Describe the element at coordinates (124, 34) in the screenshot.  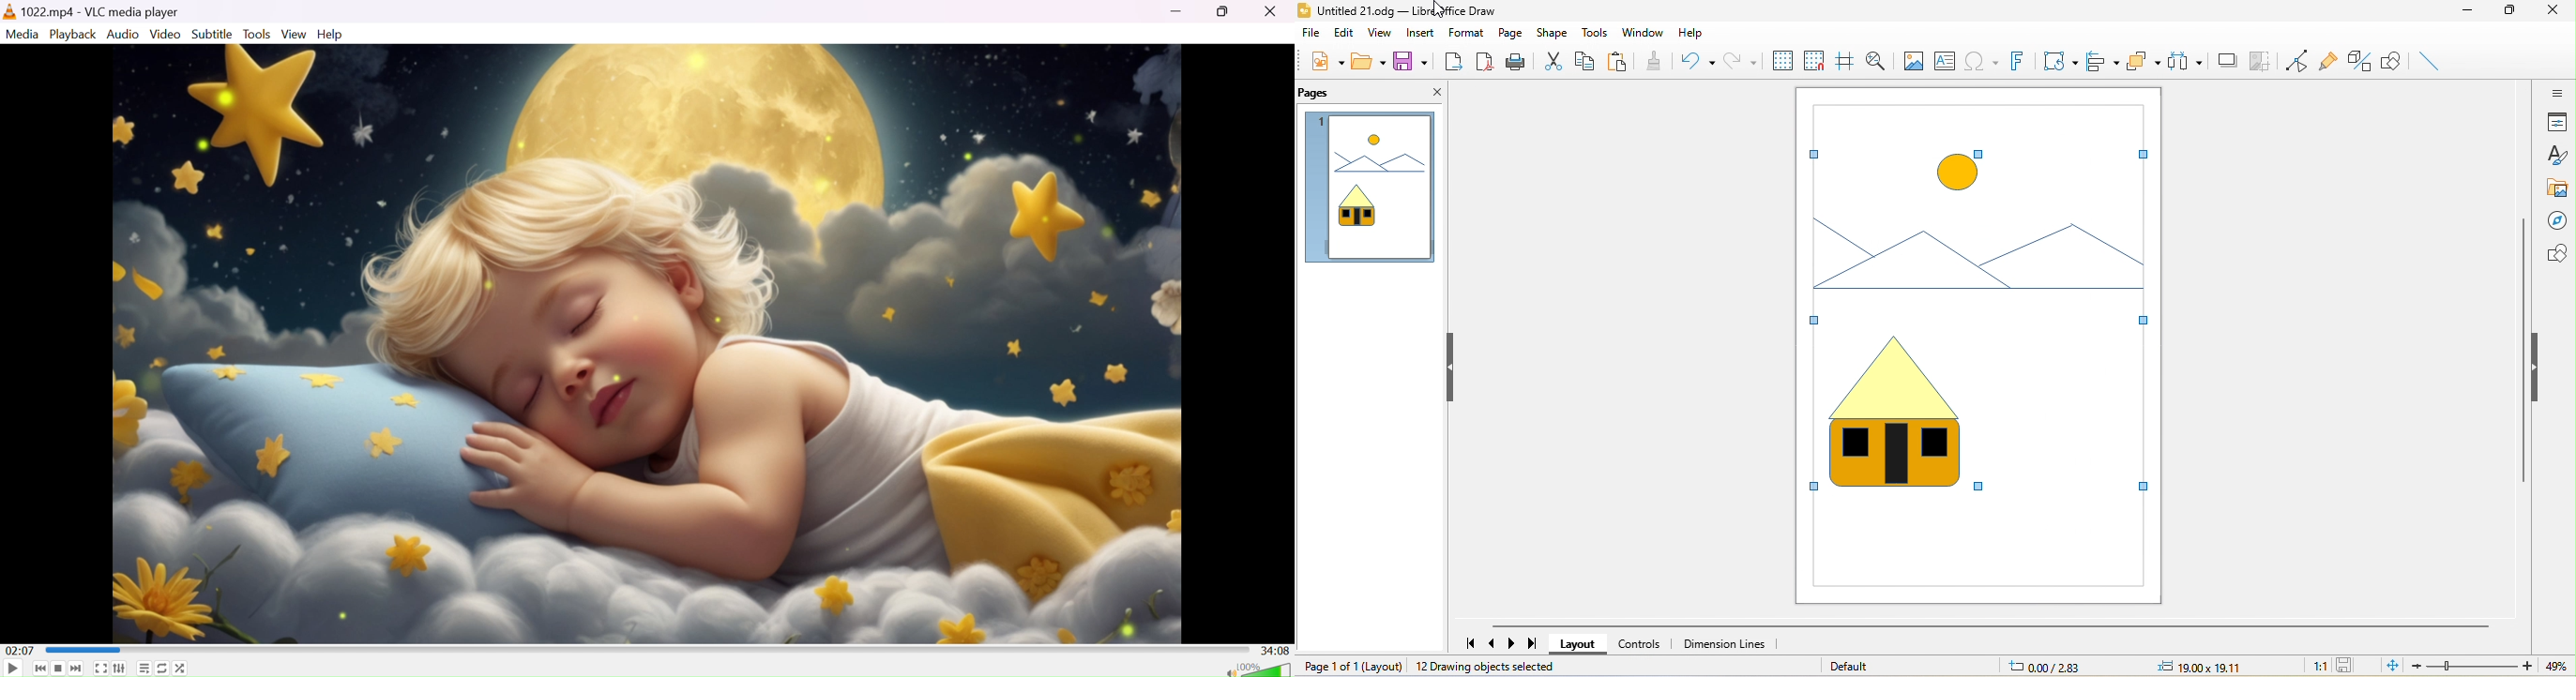
I see `Audio` at that location.